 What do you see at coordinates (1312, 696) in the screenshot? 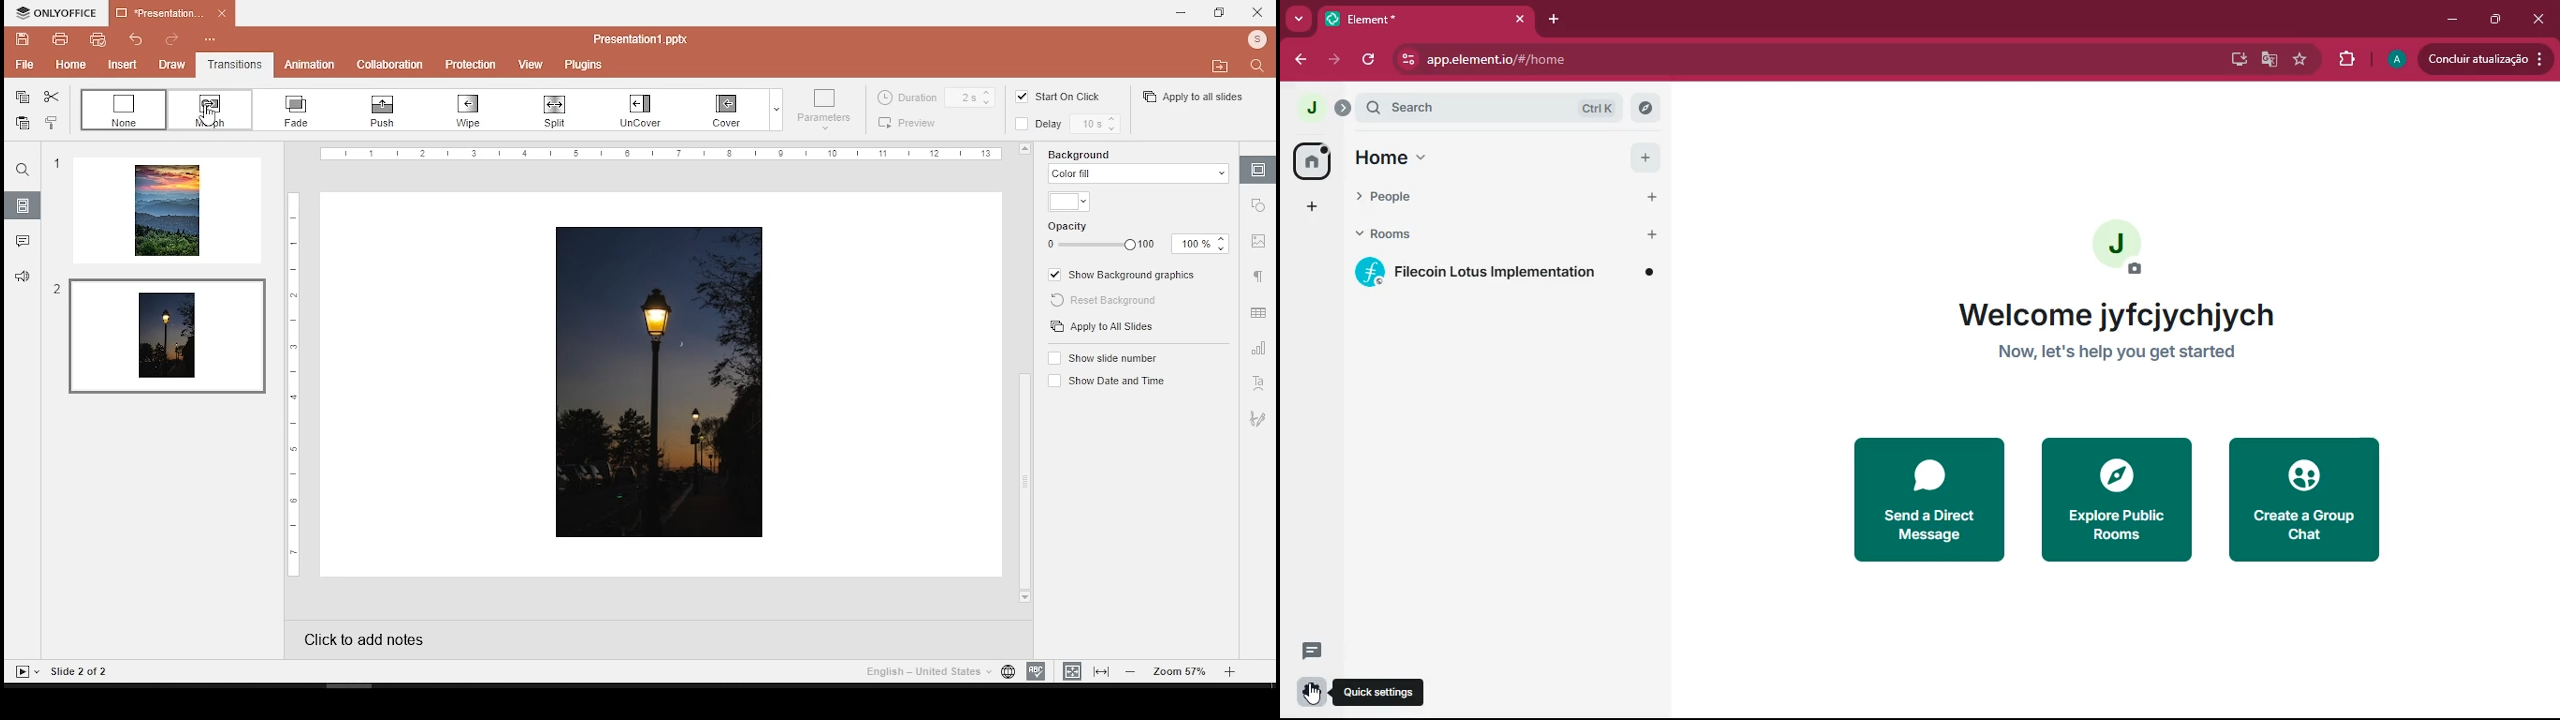
I see `cursor on quick settings` at bounding box center [1312, 696].